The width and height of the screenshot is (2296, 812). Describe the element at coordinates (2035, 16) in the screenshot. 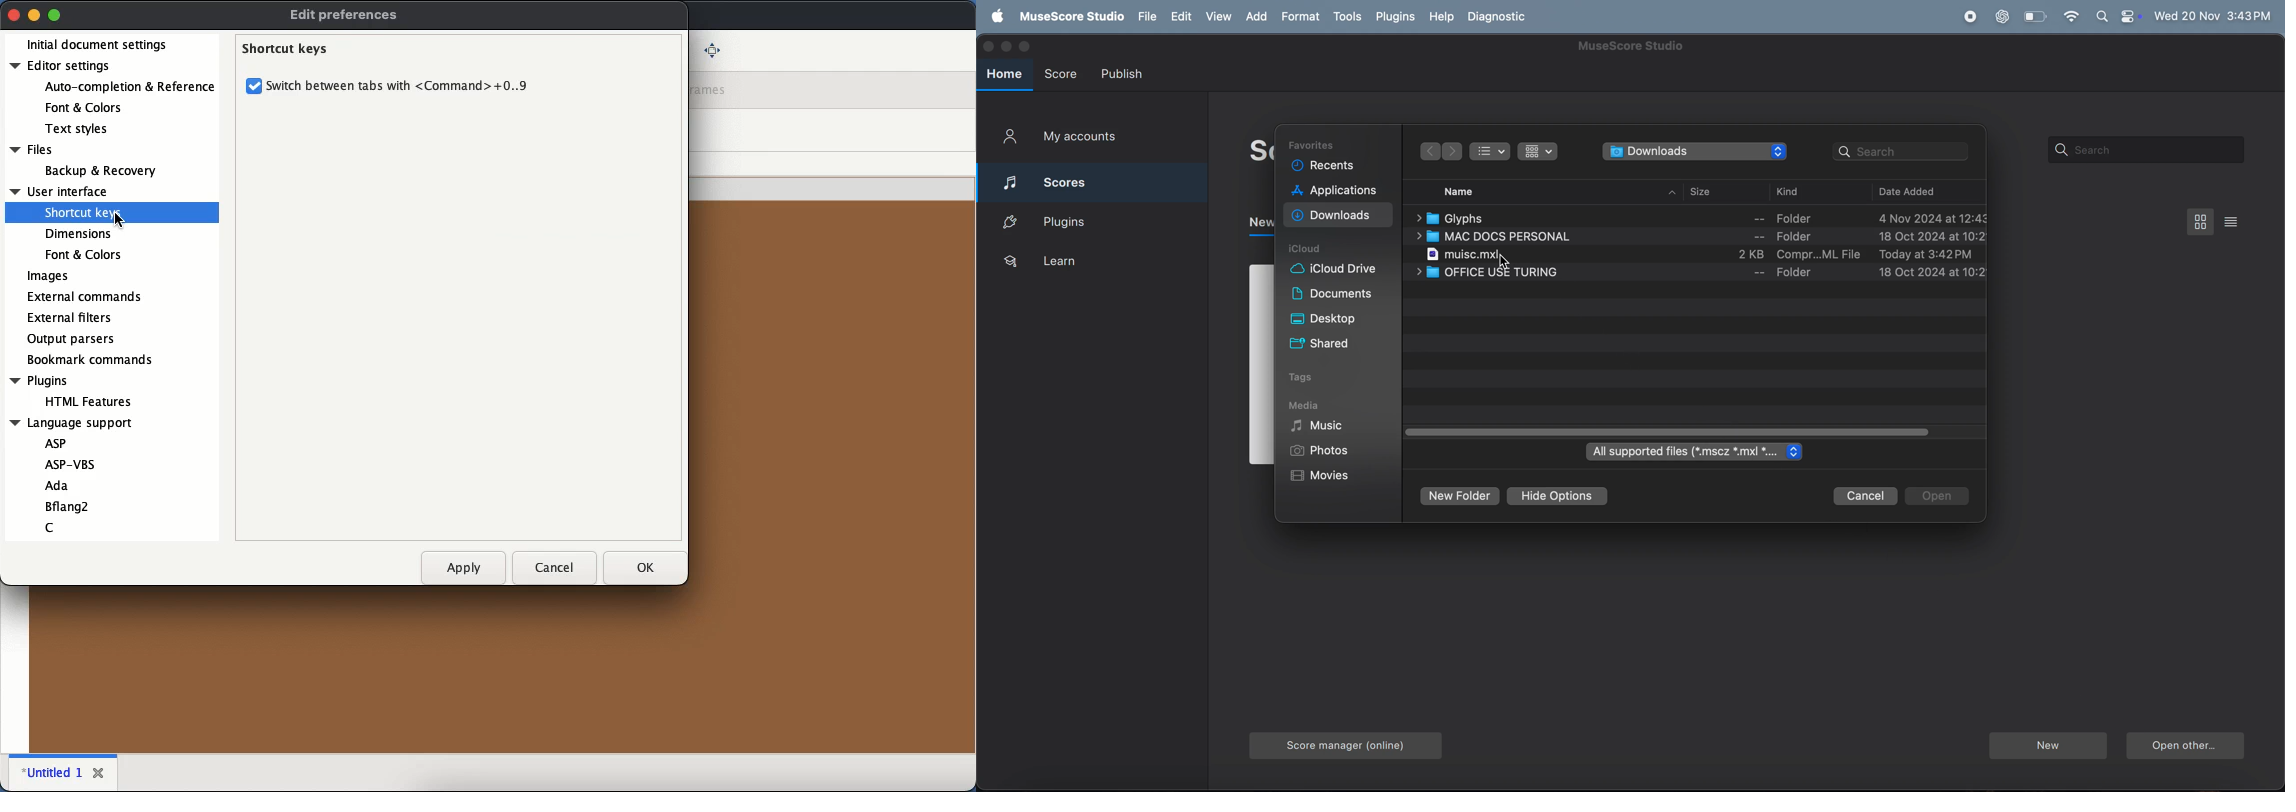

I see `battery` at that location.